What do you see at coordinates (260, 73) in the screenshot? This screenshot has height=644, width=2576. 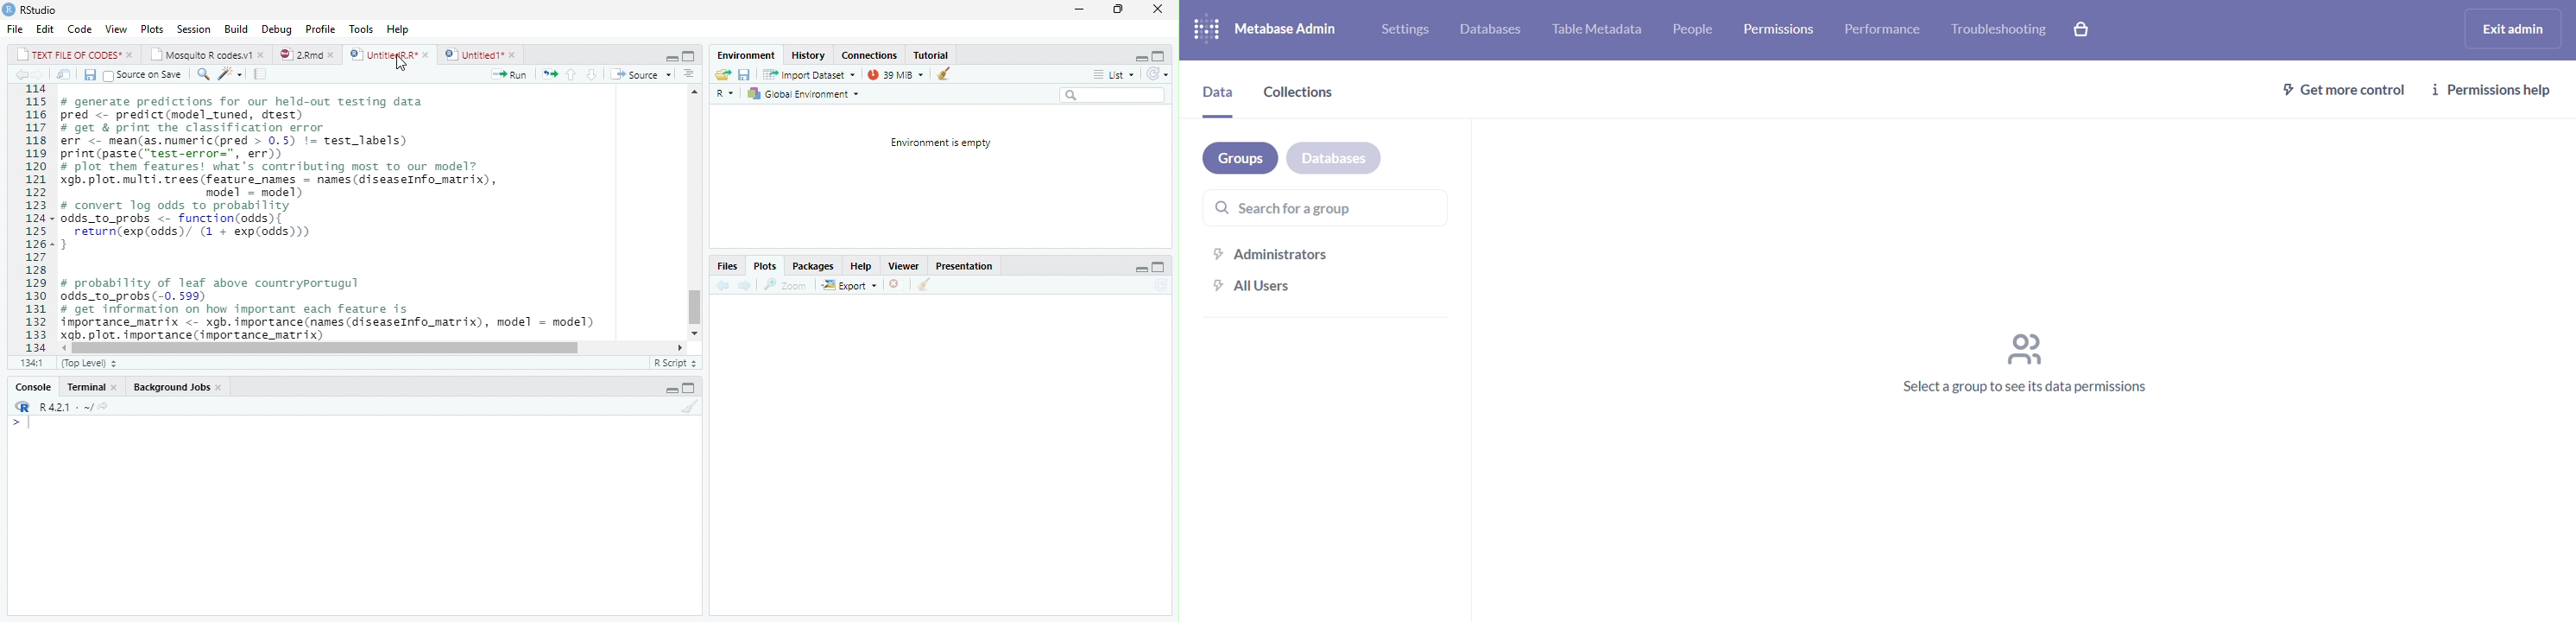 I see `Compile Report` at bounding box center [260, 73].